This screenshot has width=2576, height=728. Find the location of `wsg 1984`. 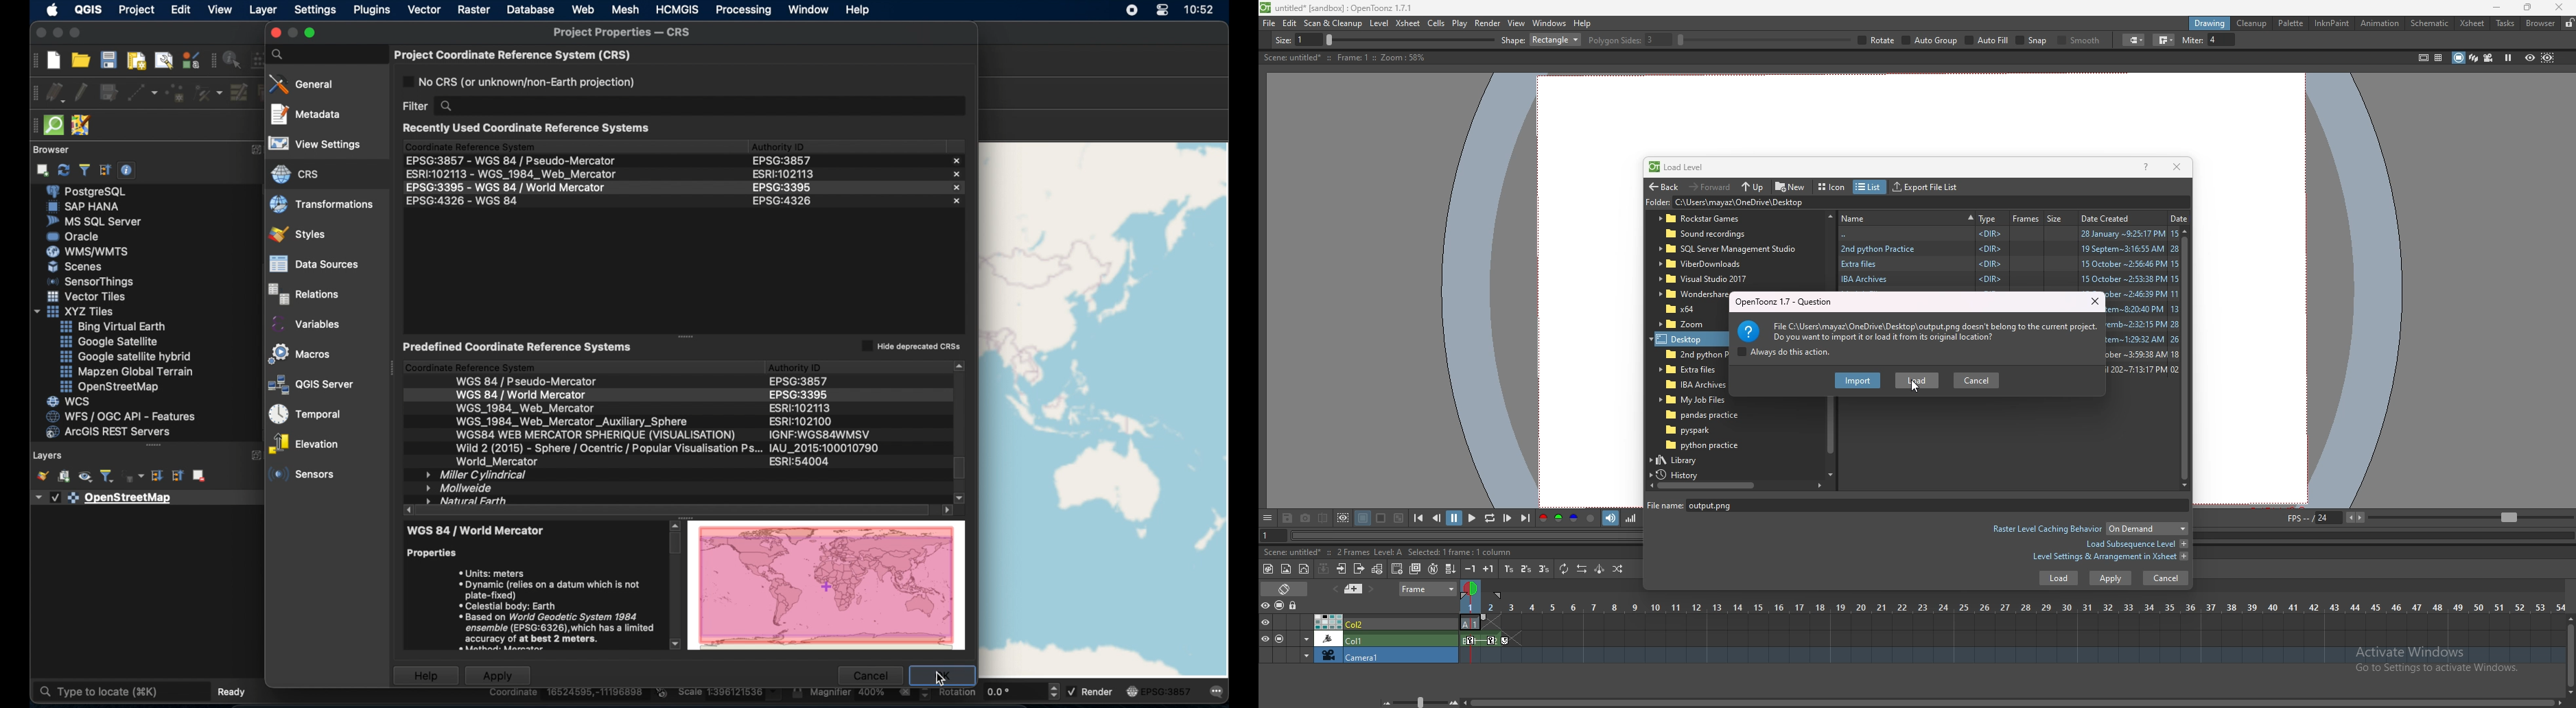

wsg 1984 is located at coordinates (574, 422).